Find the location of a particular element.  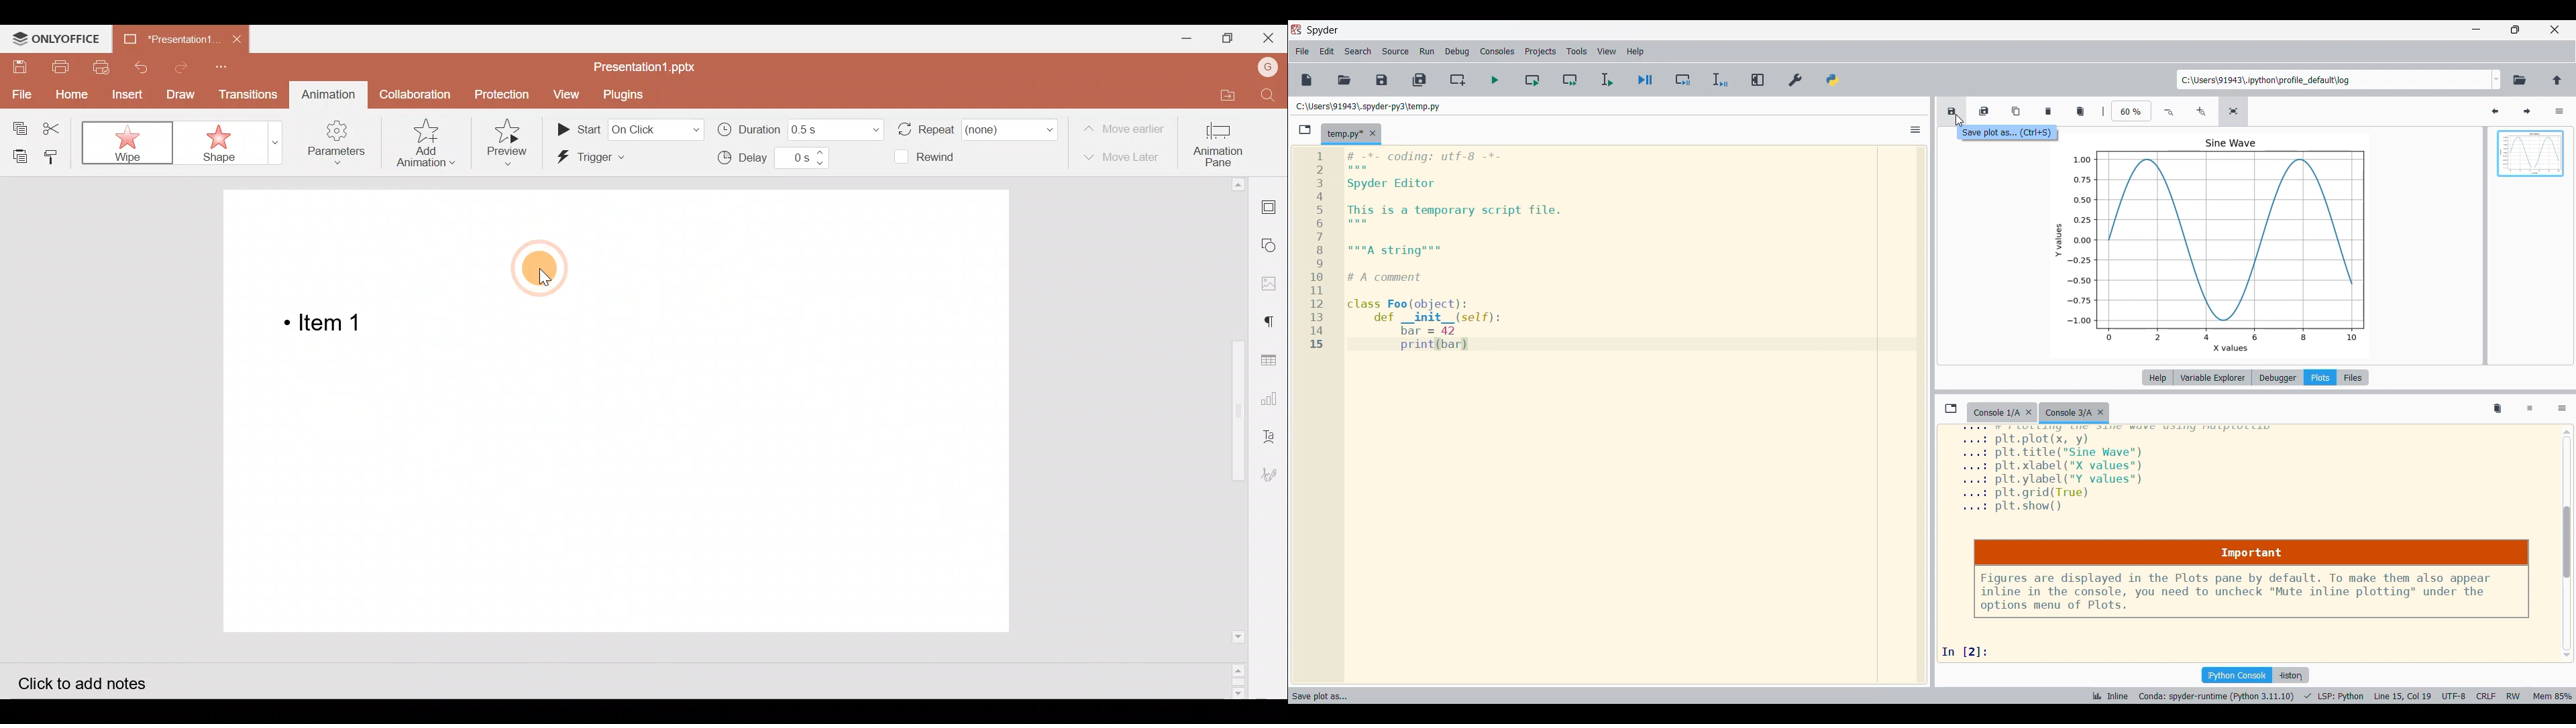

History  is located at coordinates (2290, 675).